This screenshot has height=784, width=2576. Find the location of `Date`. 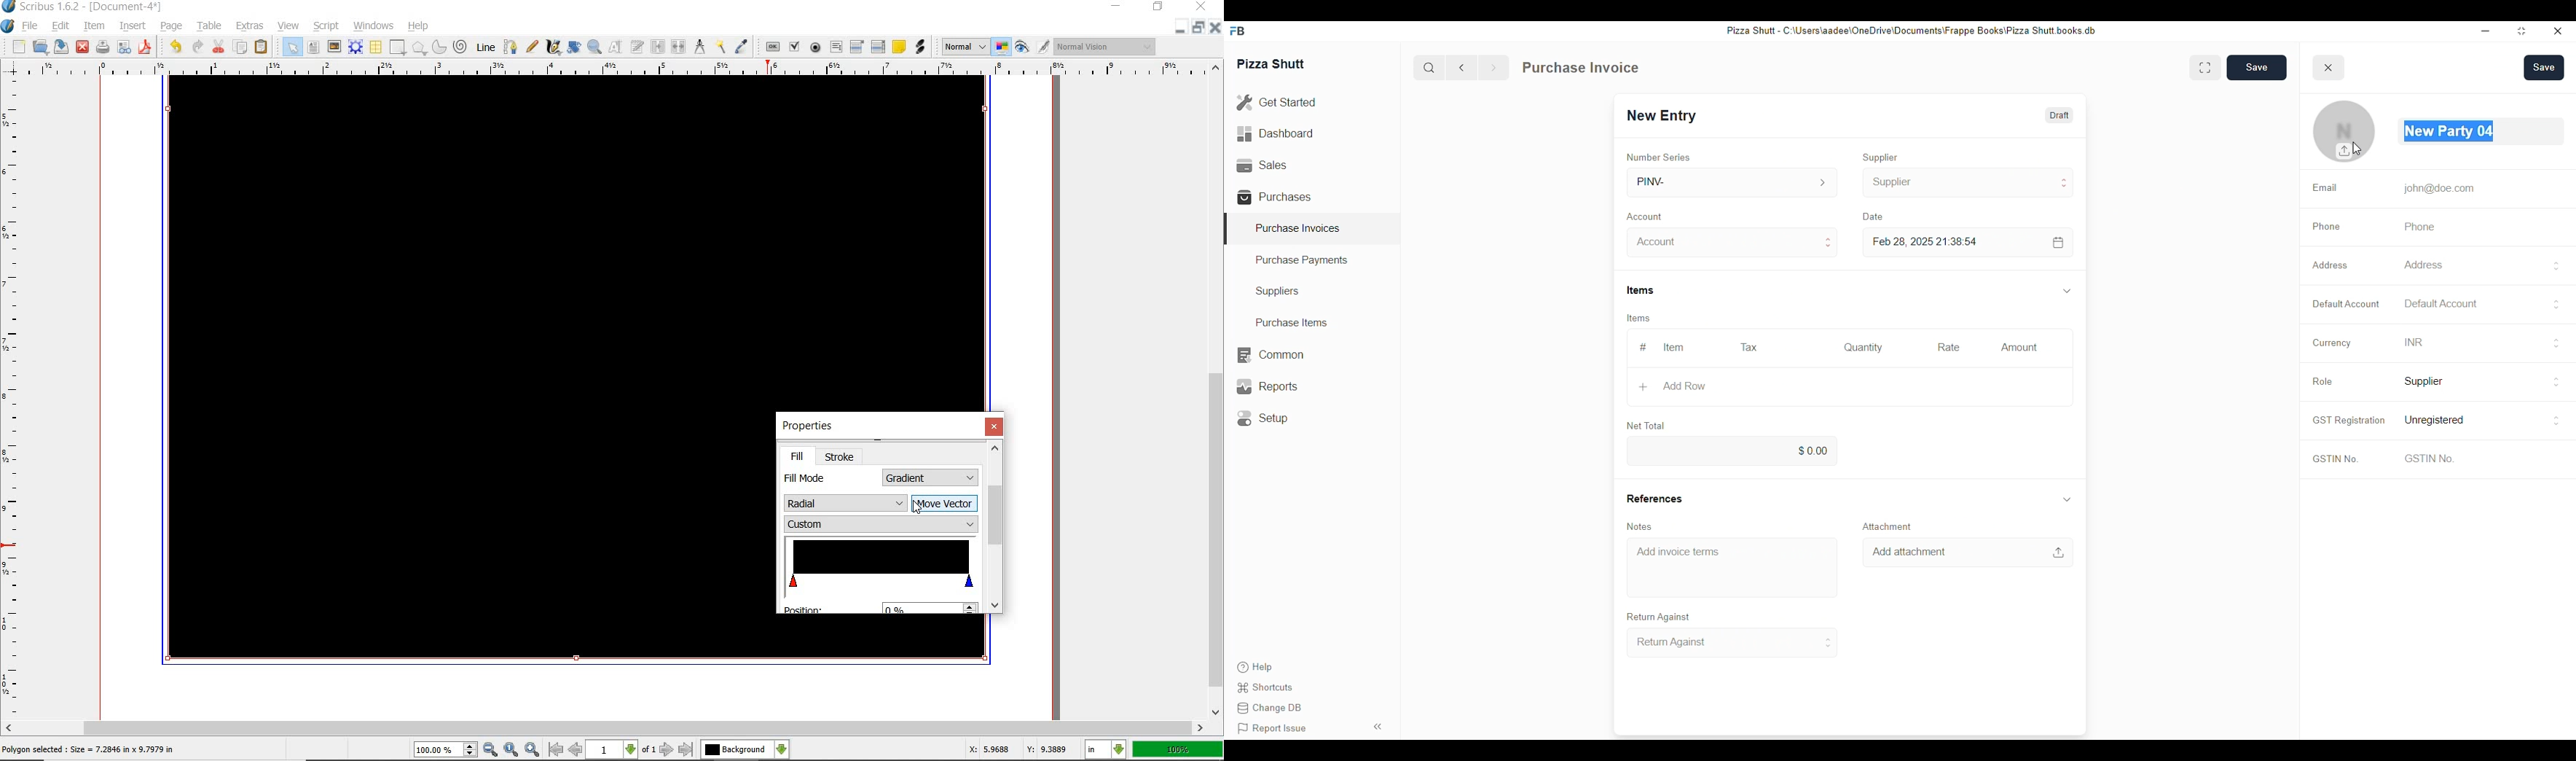

Date is located at coordinates (1875, 216).